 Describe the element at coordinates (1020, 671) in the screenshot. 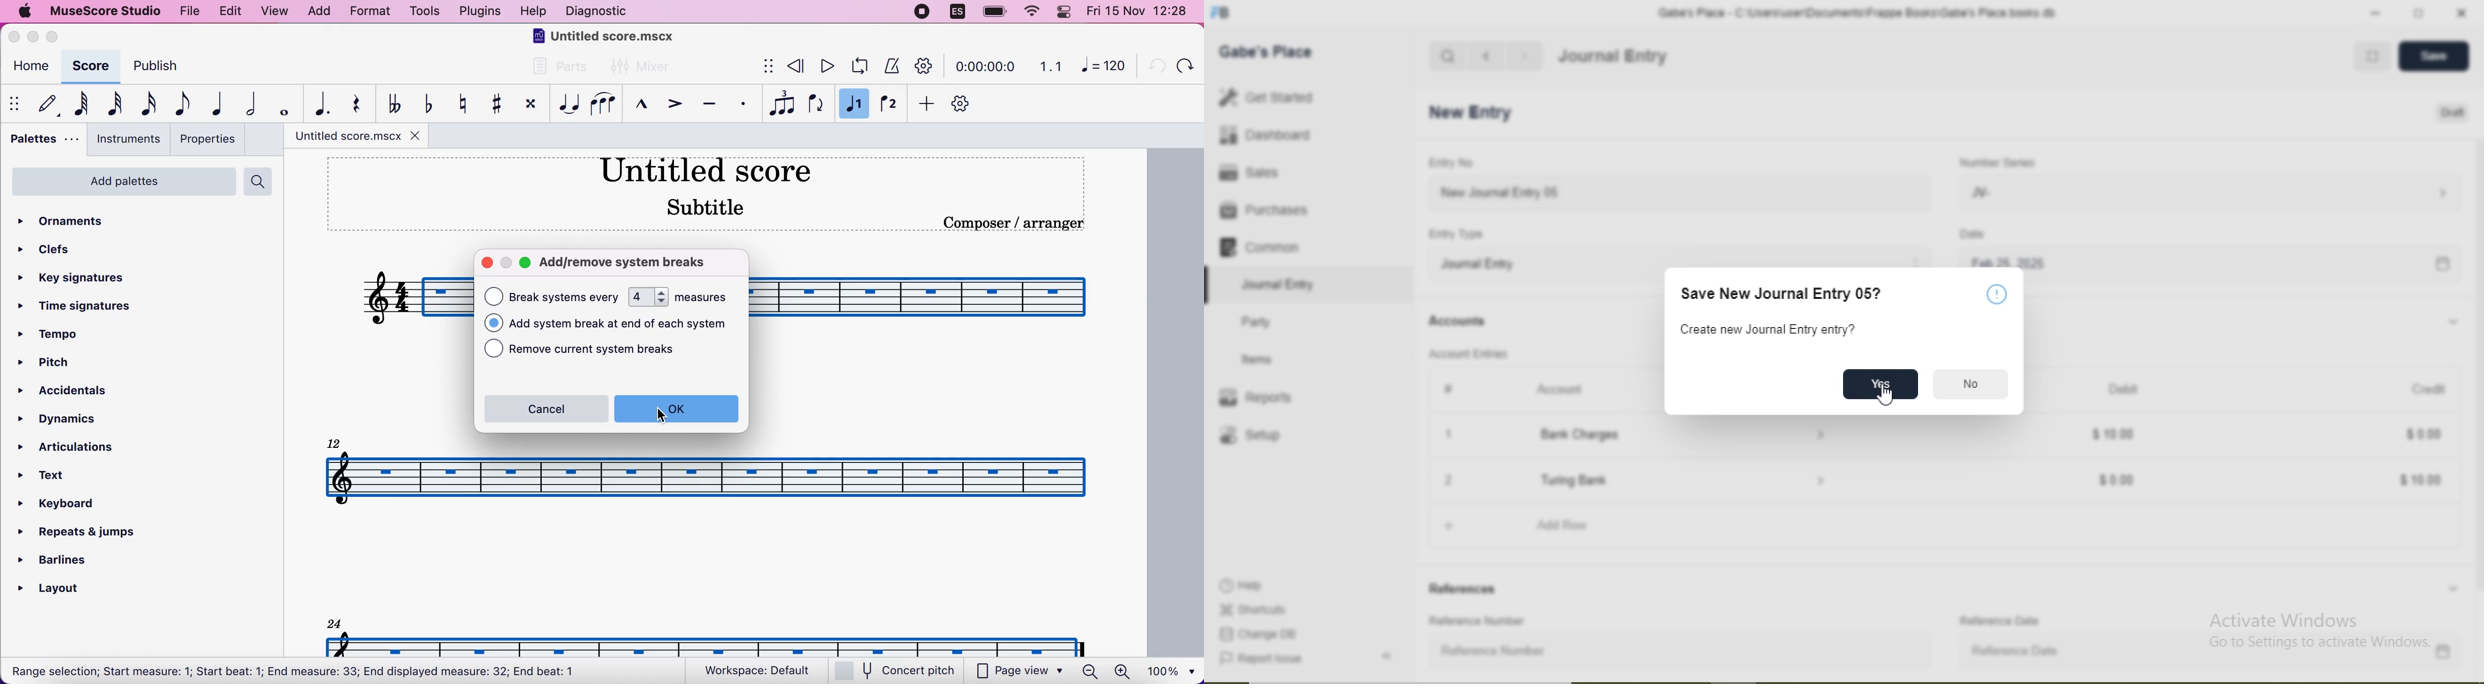

I see `page view` at that location.